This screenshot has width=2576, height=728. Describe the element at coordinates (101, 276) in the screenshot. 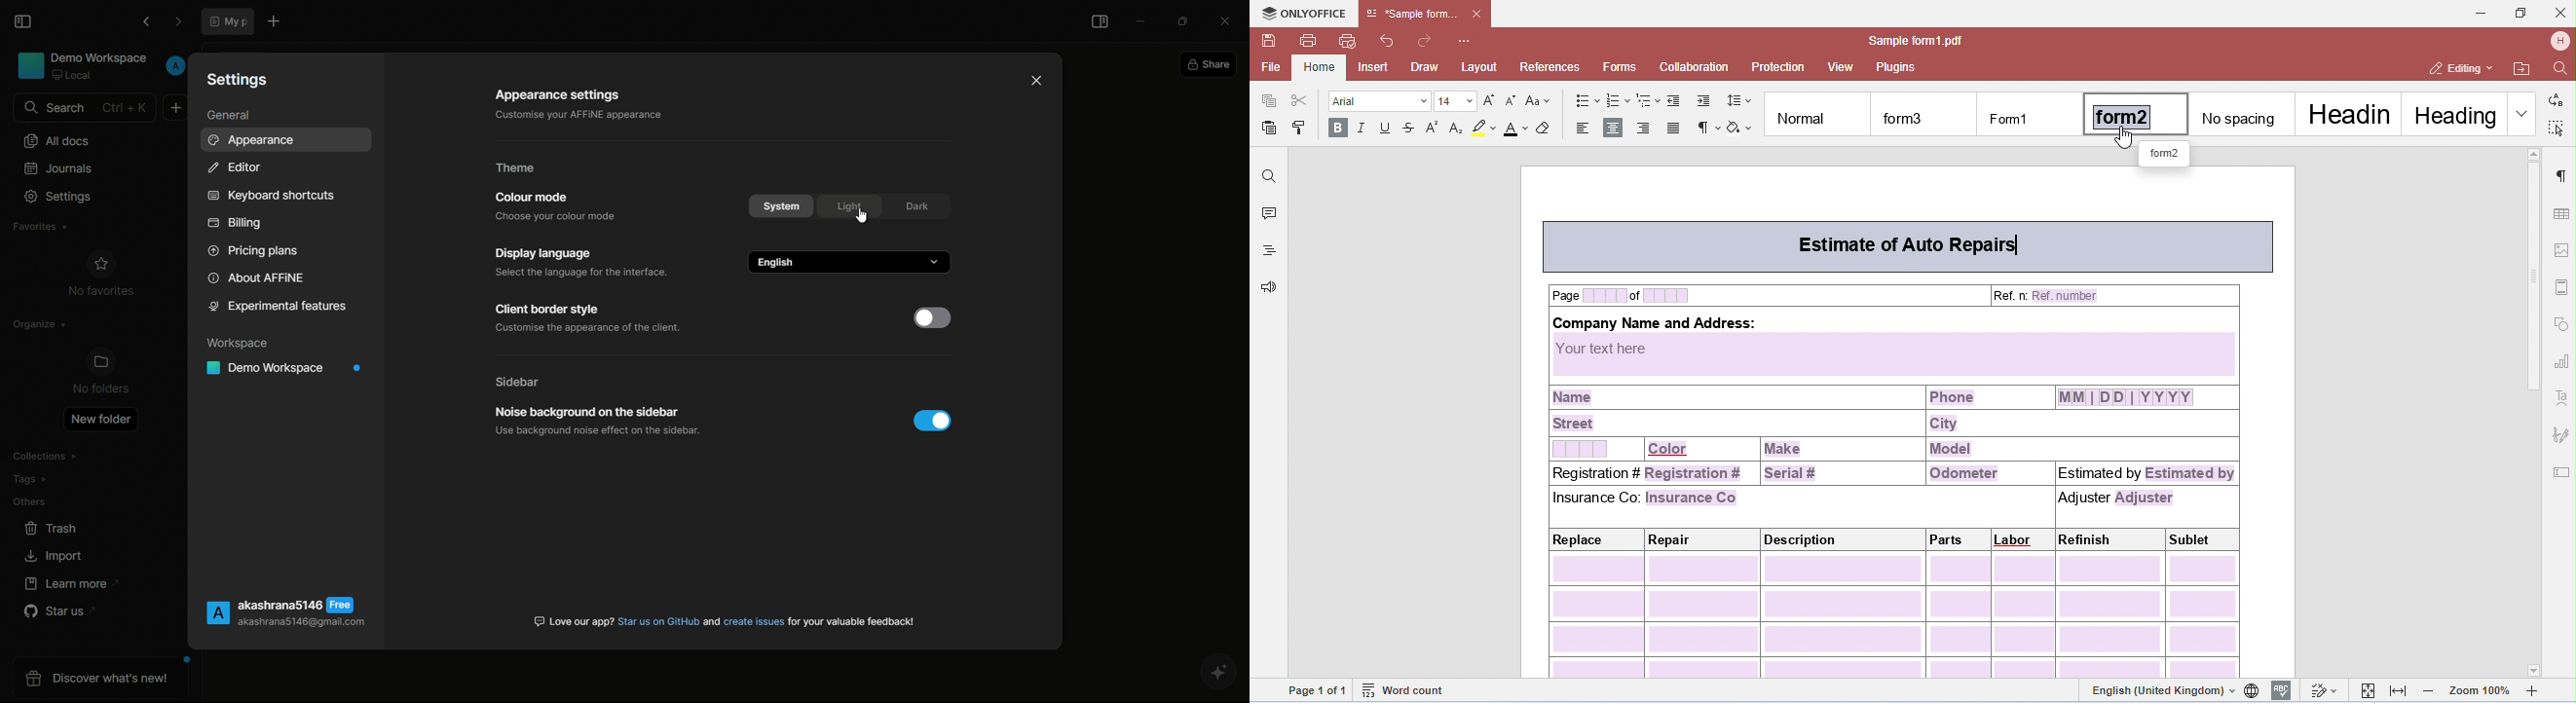

I see `no favorites` at that location.